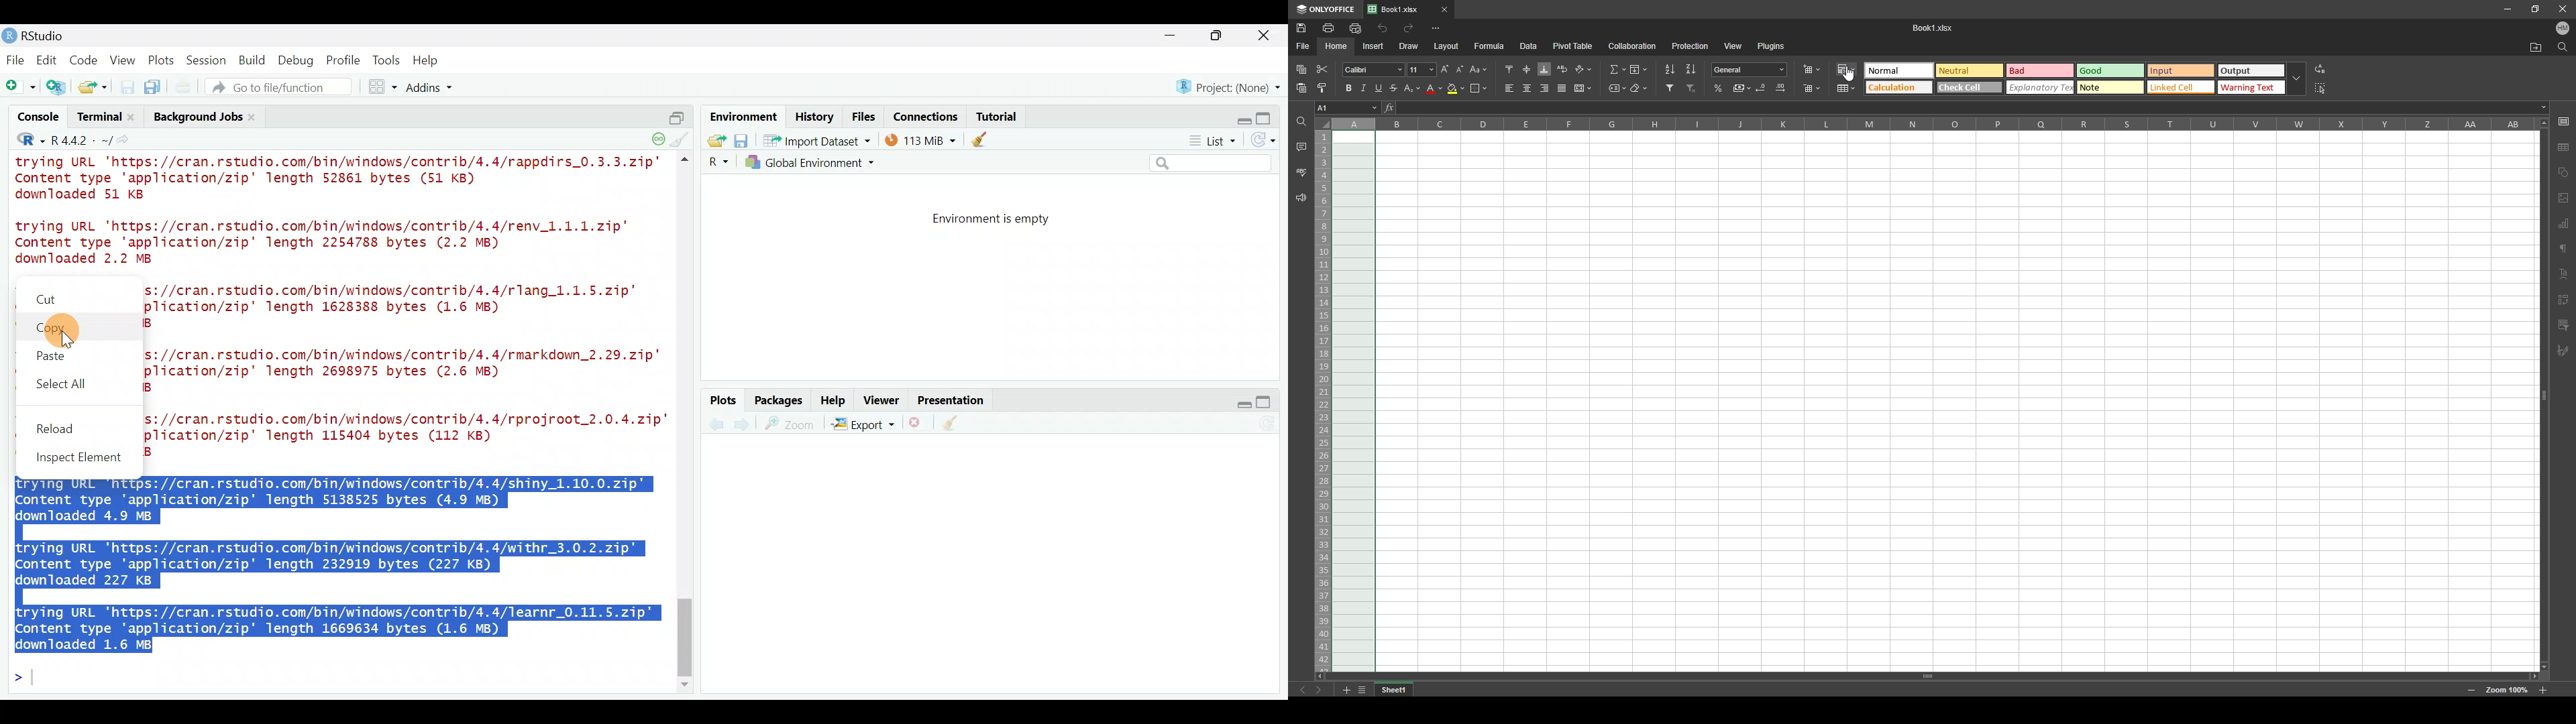 This screenshot has height=728, width=2576. Describe the element at coordinates (2563, 274) in the screenshot. I see `text alignment` at that location.